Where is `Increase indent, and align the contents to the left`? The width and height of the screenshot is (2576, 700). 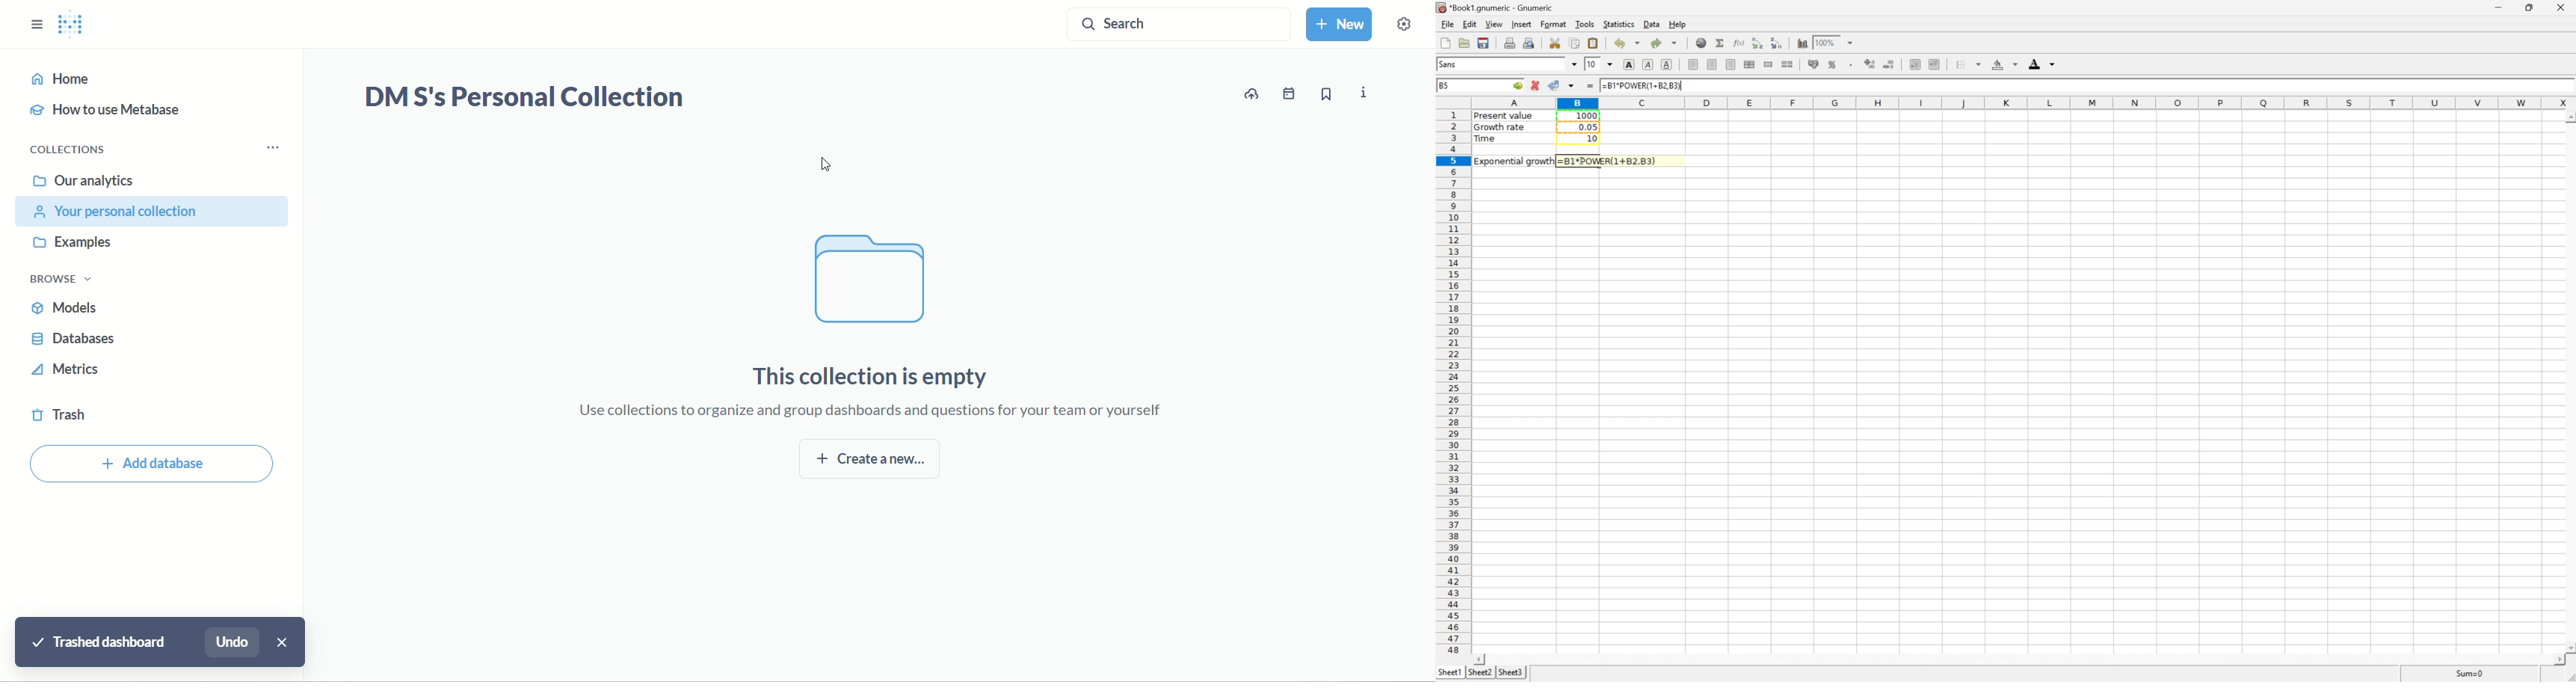 Increase indent, and align the contents to the left is located at coordinates (1777, 43).